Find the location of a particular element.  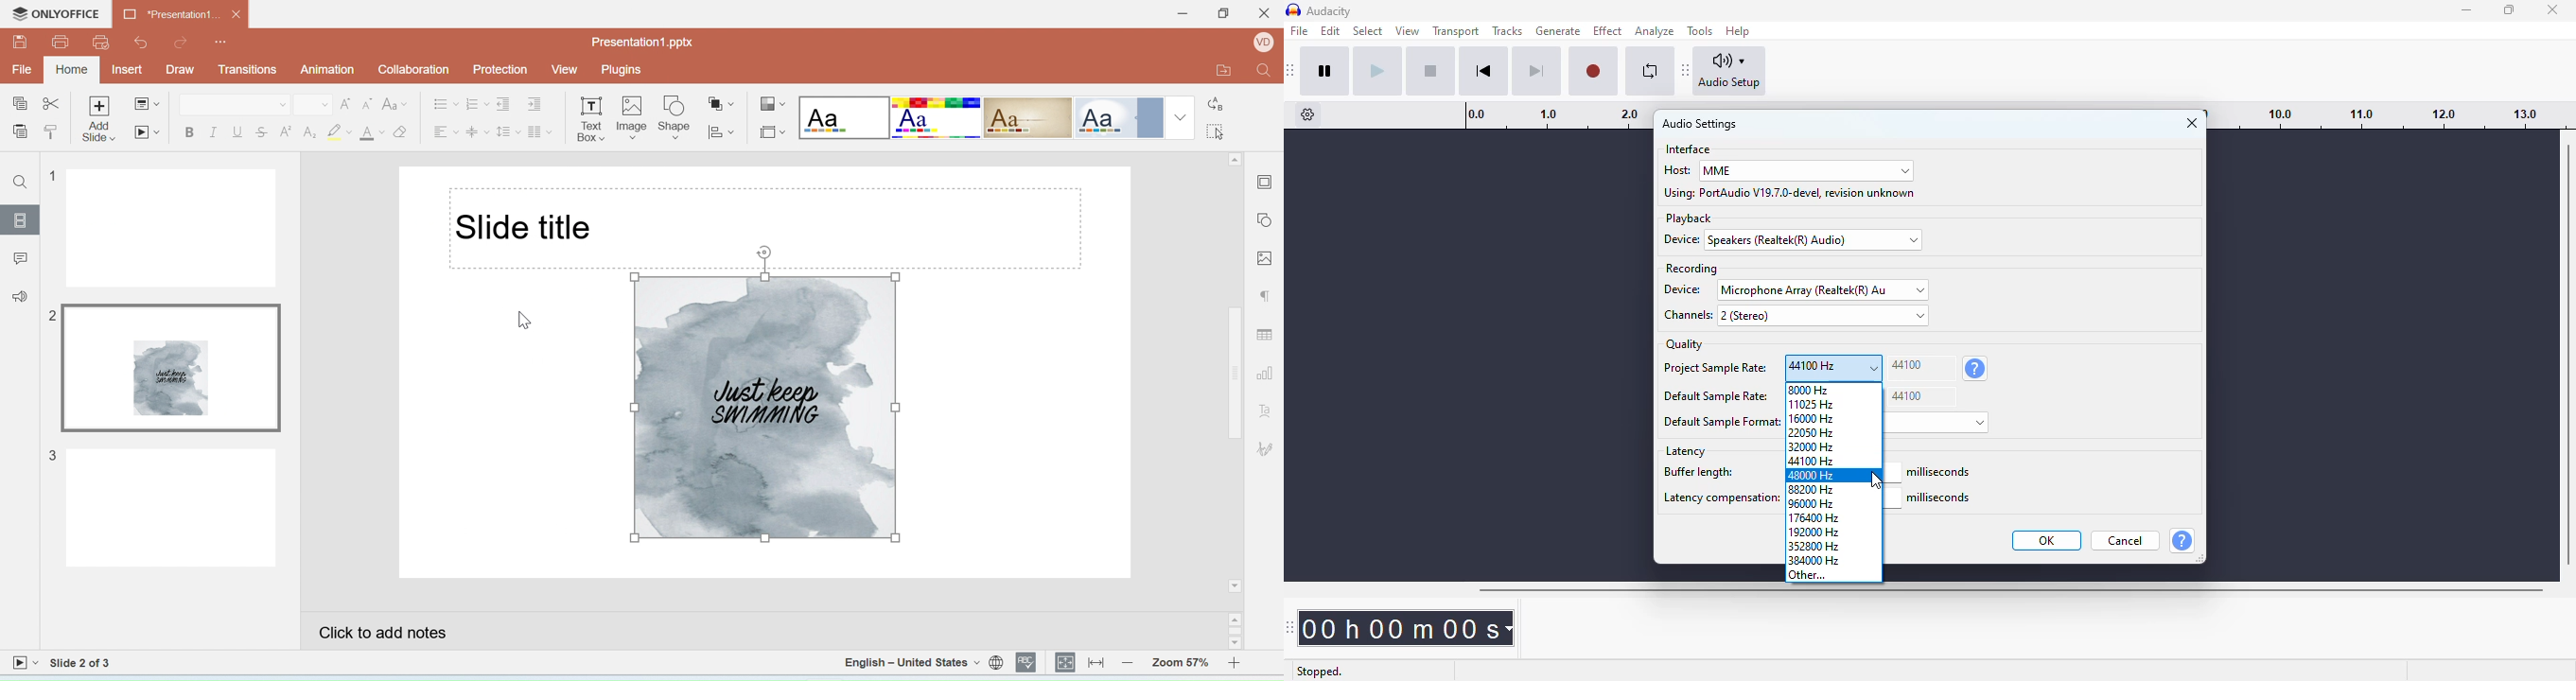

Change case is located at coordinates (396, 104).